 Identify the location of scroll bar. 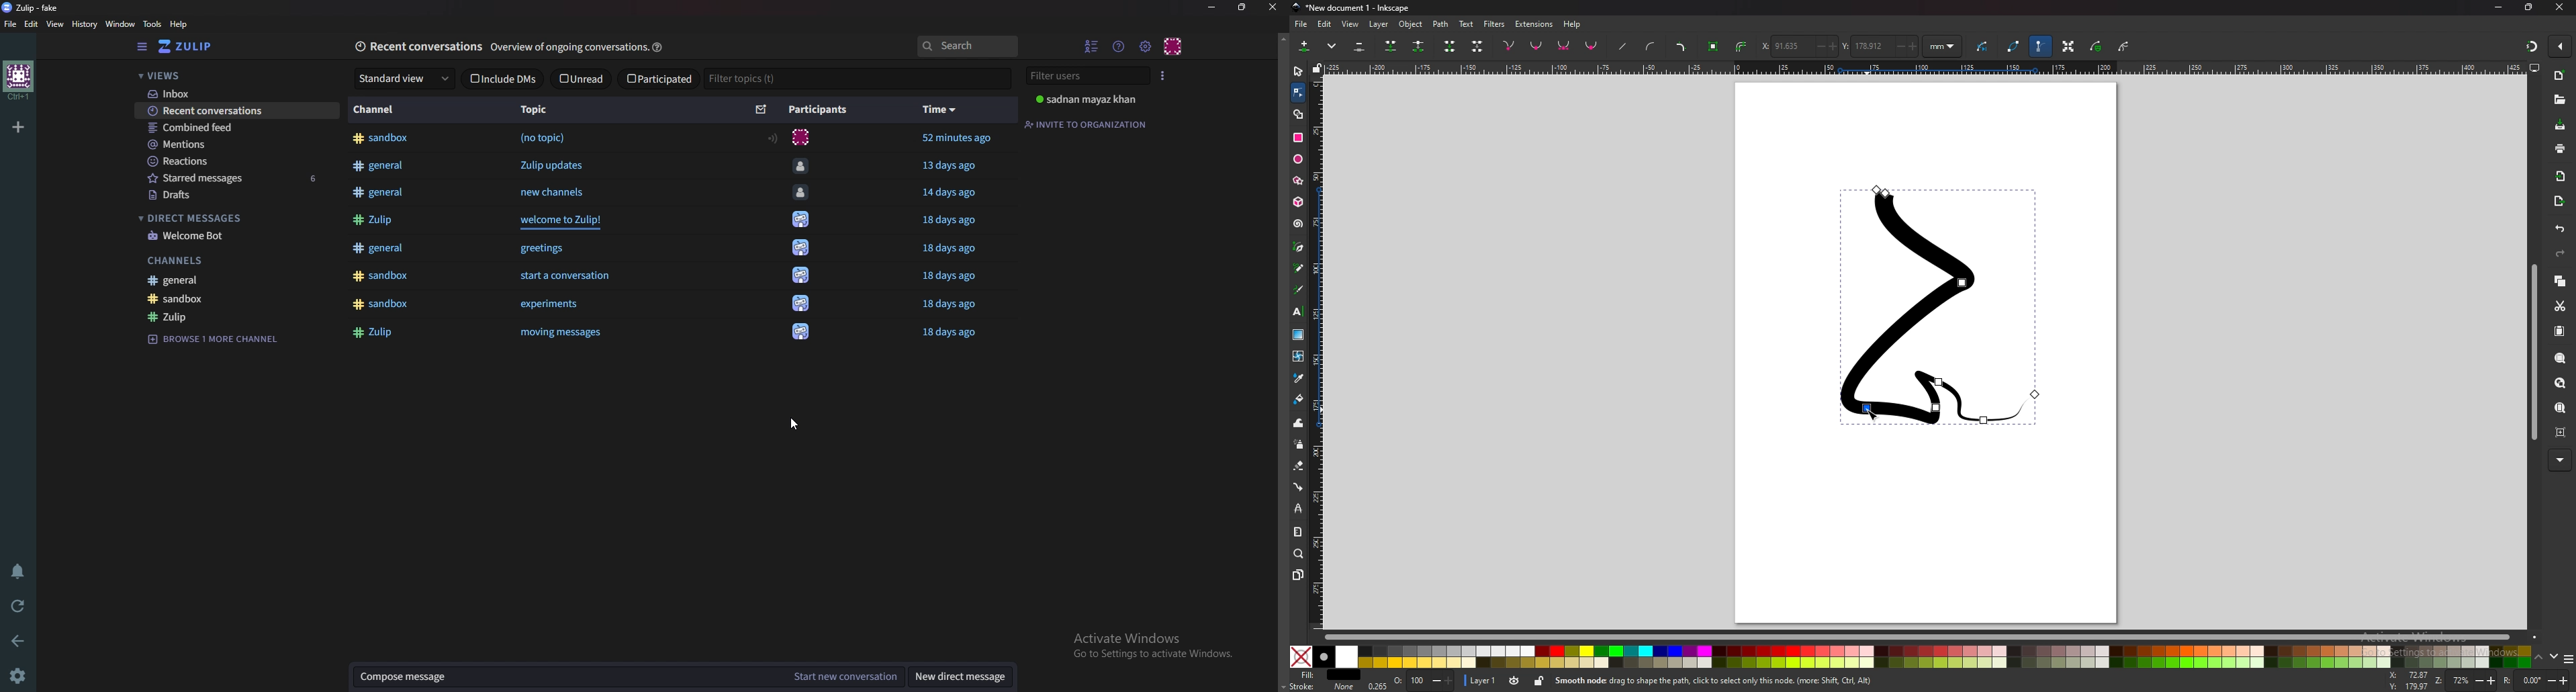
(1925, 636).